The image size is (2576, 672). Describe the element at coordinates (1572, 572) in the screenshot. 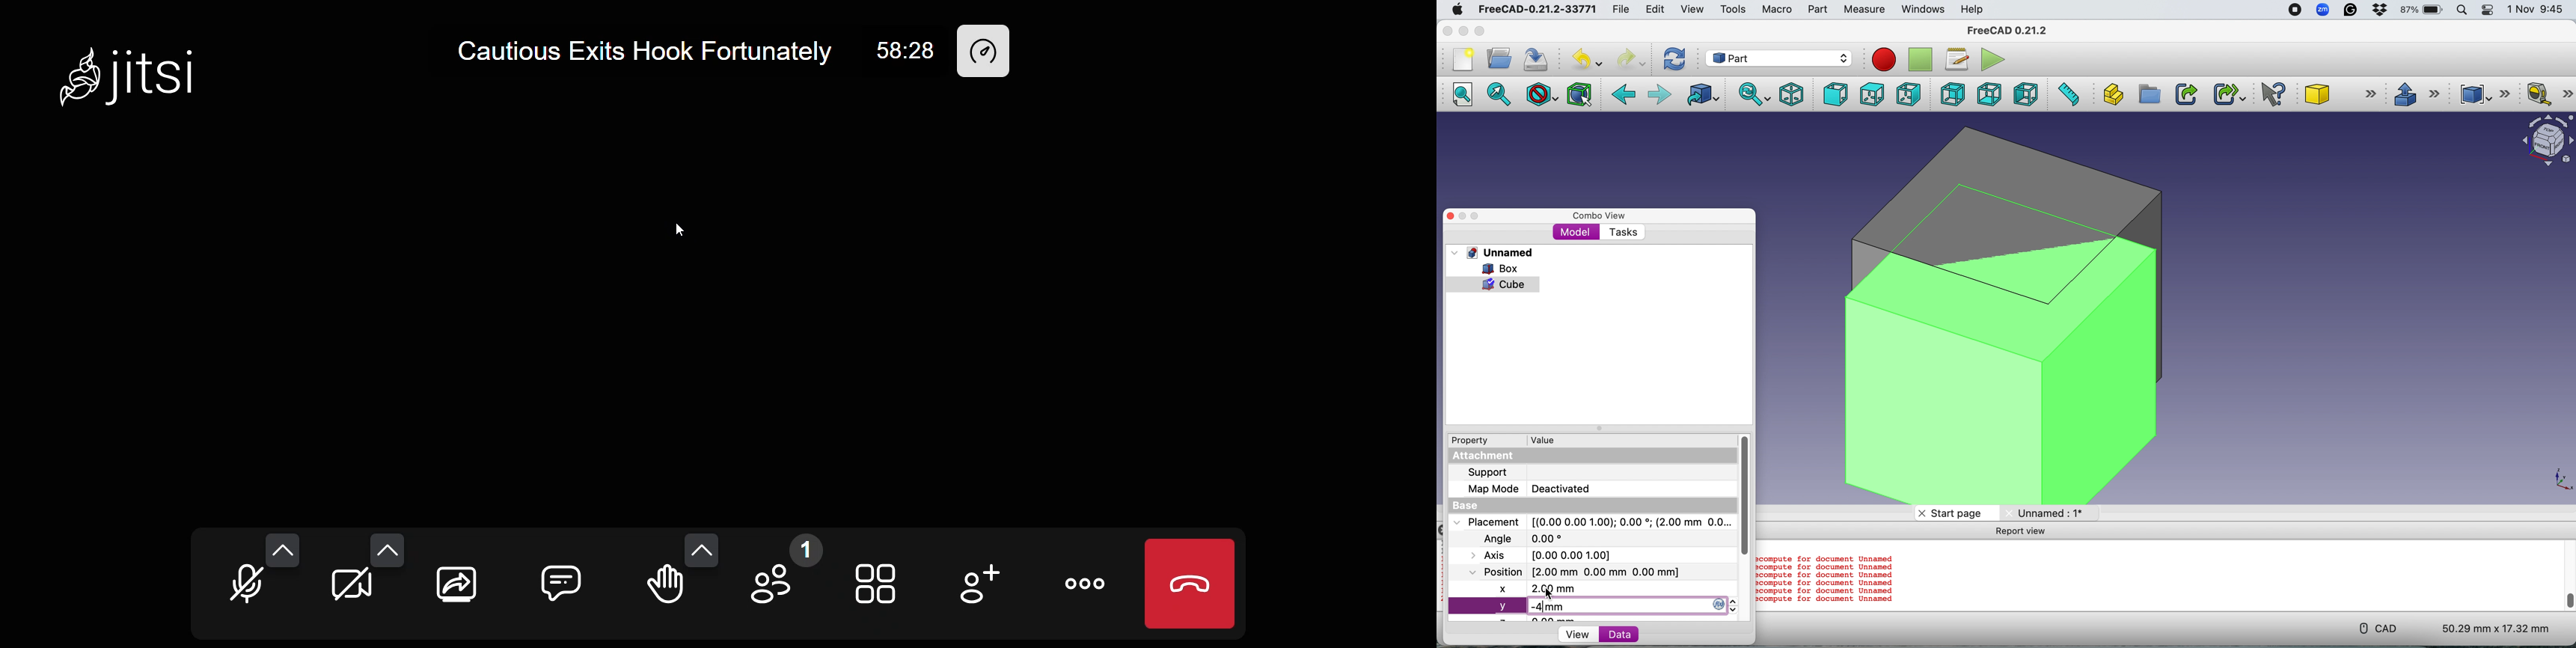

I see `Position [2.00 mm 0.00 mm 0.00 mm]` at that location.